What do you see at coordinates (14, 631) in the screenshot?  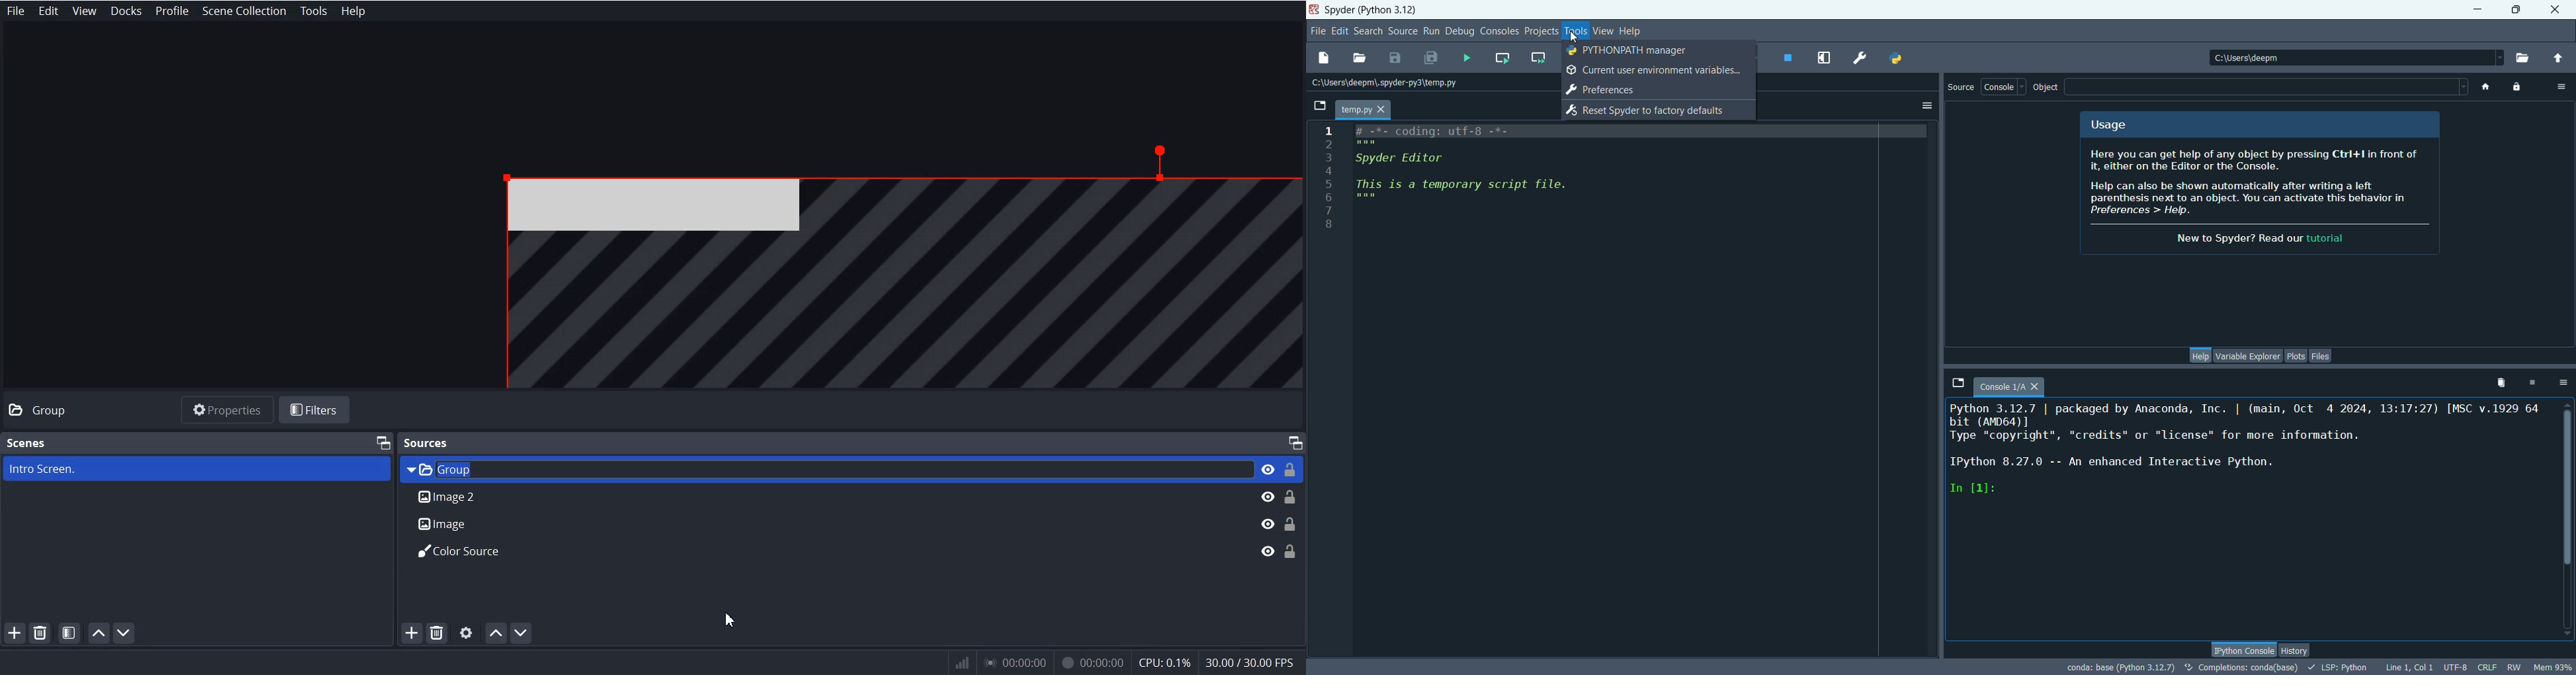 I see `Add Scene` at bounding box center [14, 631].